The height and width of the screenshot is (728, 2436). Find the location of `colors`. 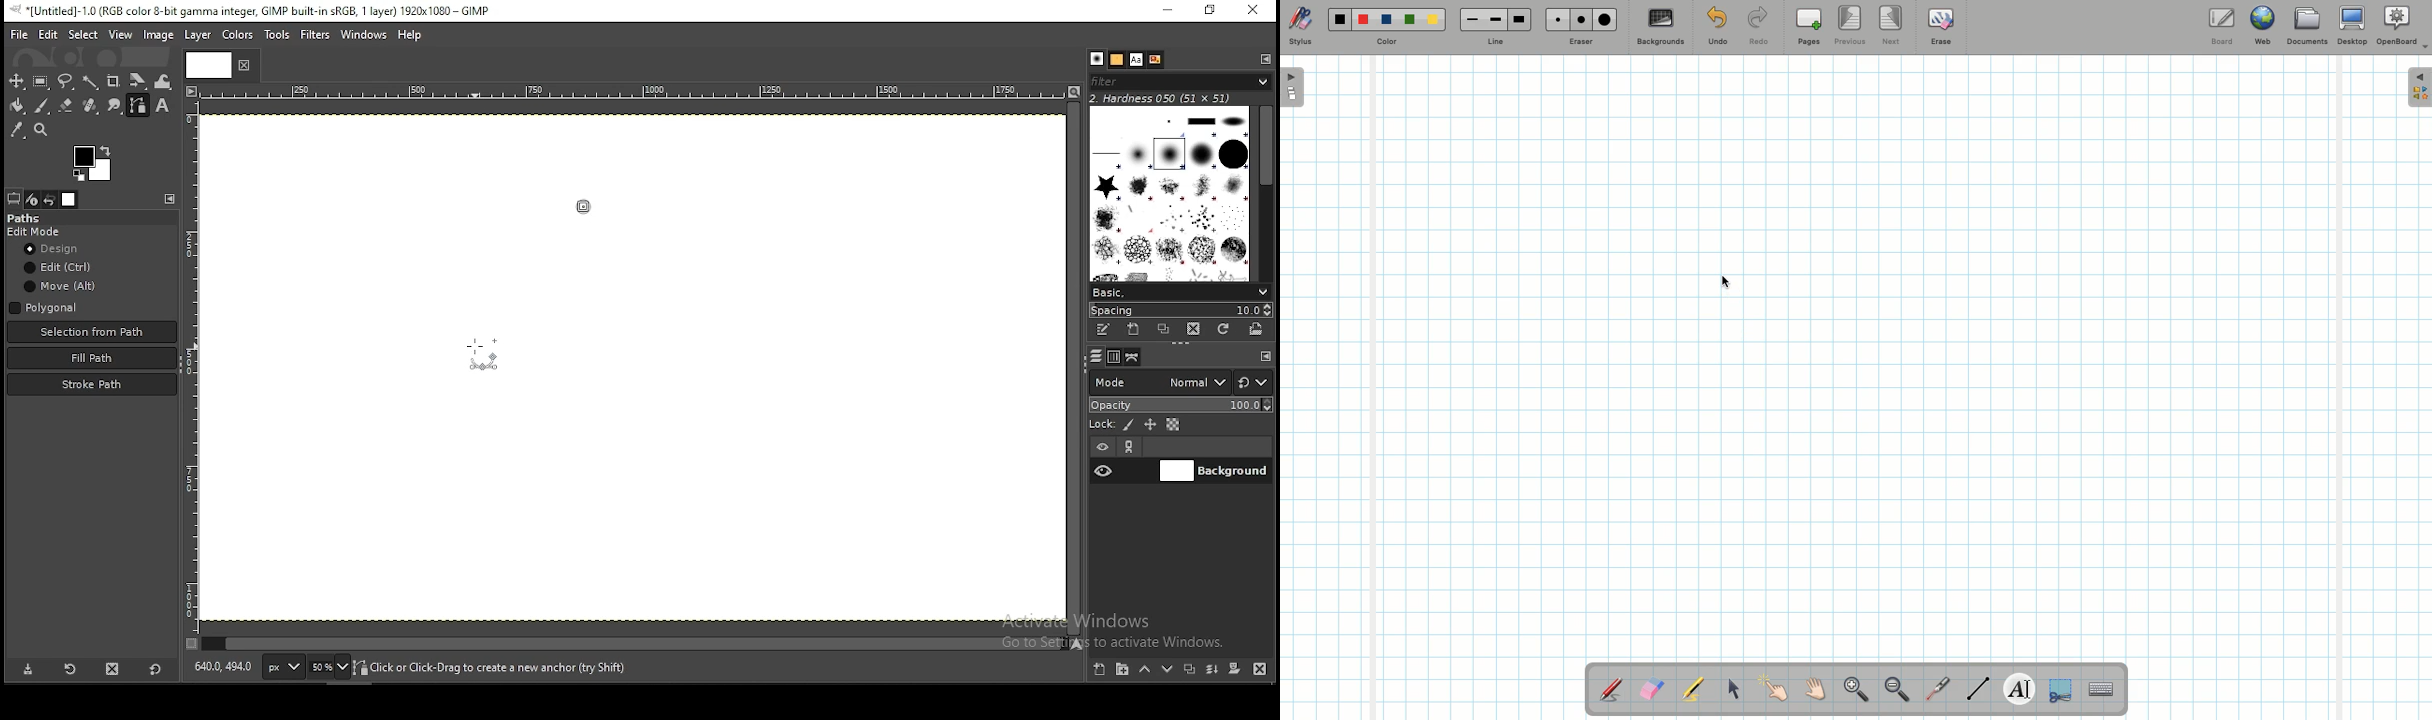

colors is located at coordinates (88, 162).